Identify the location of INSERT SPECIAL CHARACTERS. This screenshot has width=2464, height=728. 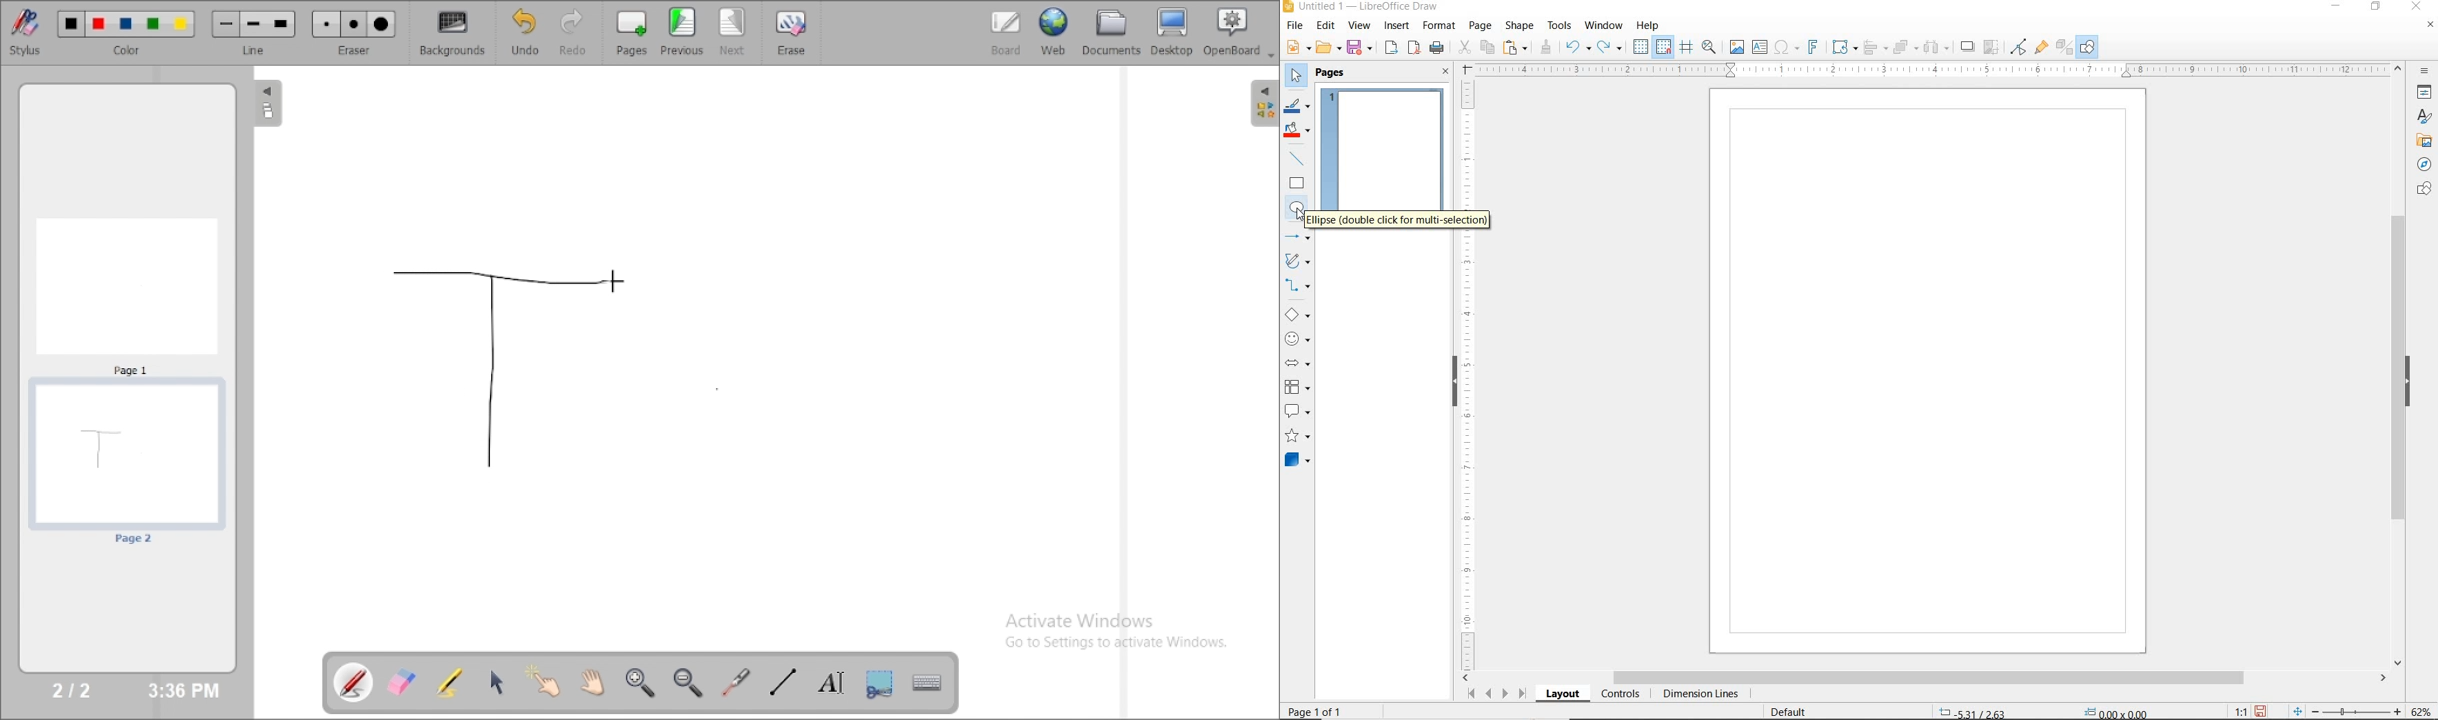
(1785, 48).